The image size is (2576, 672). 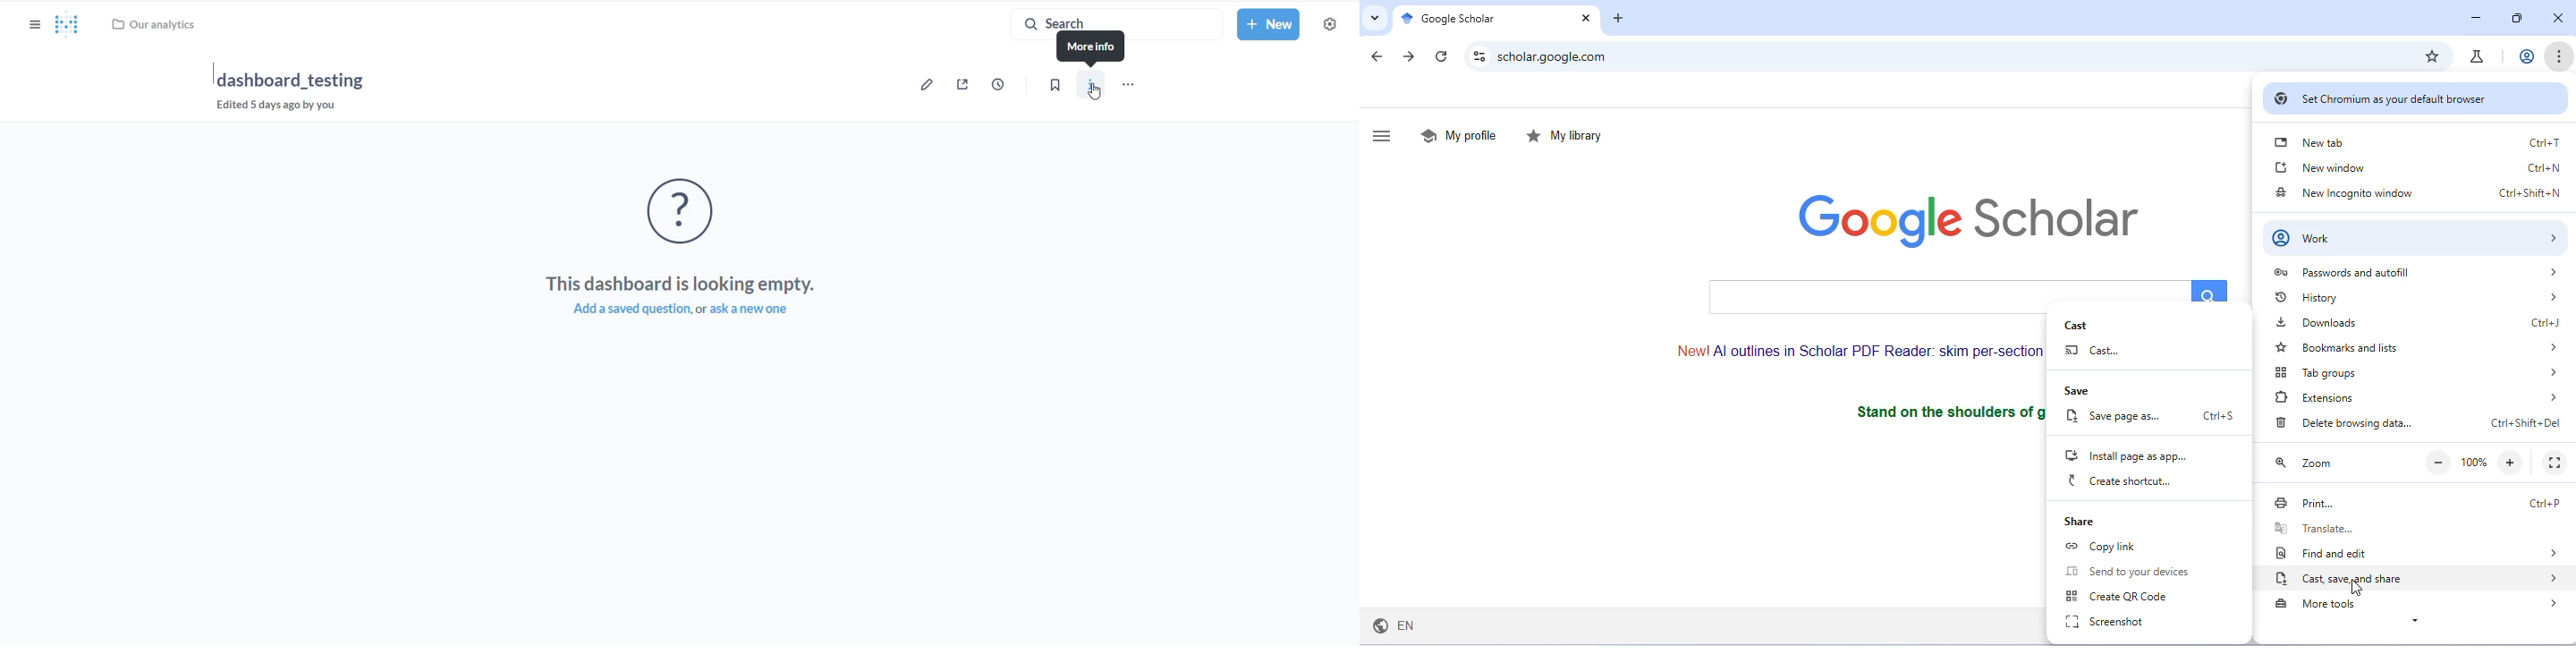 What do you see at coordinates (1133, 86) in the screenshot?
I see `more options` at bounding box center [1133, 86].